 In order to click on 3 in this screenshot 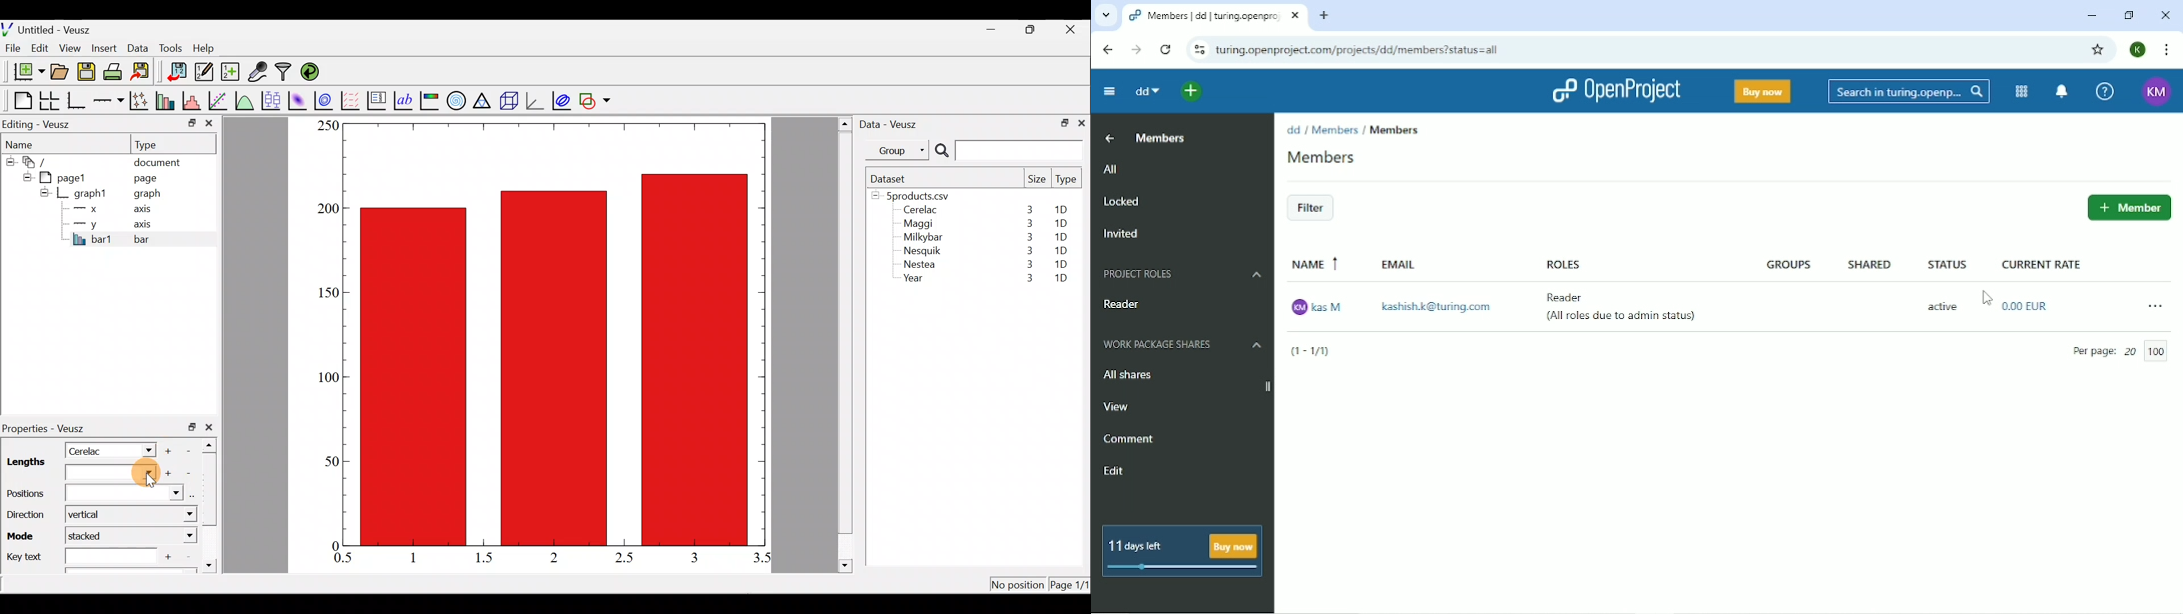, I will do `click(1028, 237)`.